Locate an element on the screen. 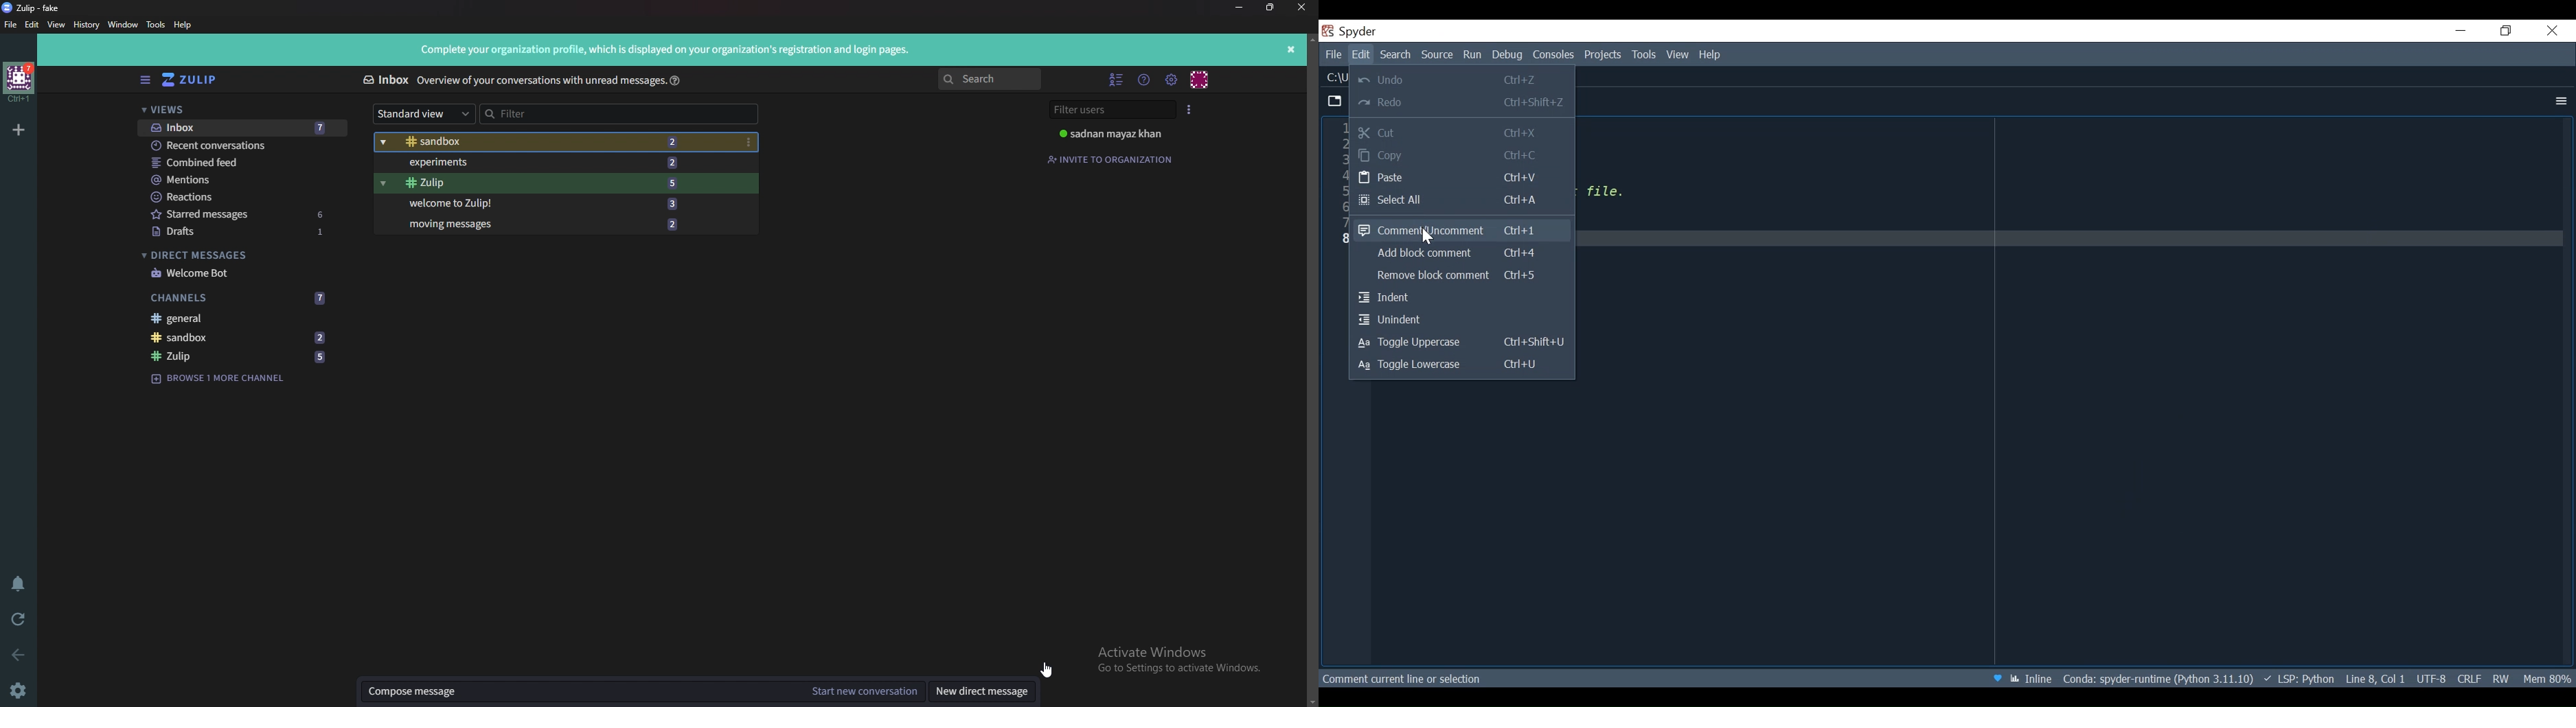 The height and width of the screenshot is (728, 2576). Add block comment is located at coordinates (1459, 255).